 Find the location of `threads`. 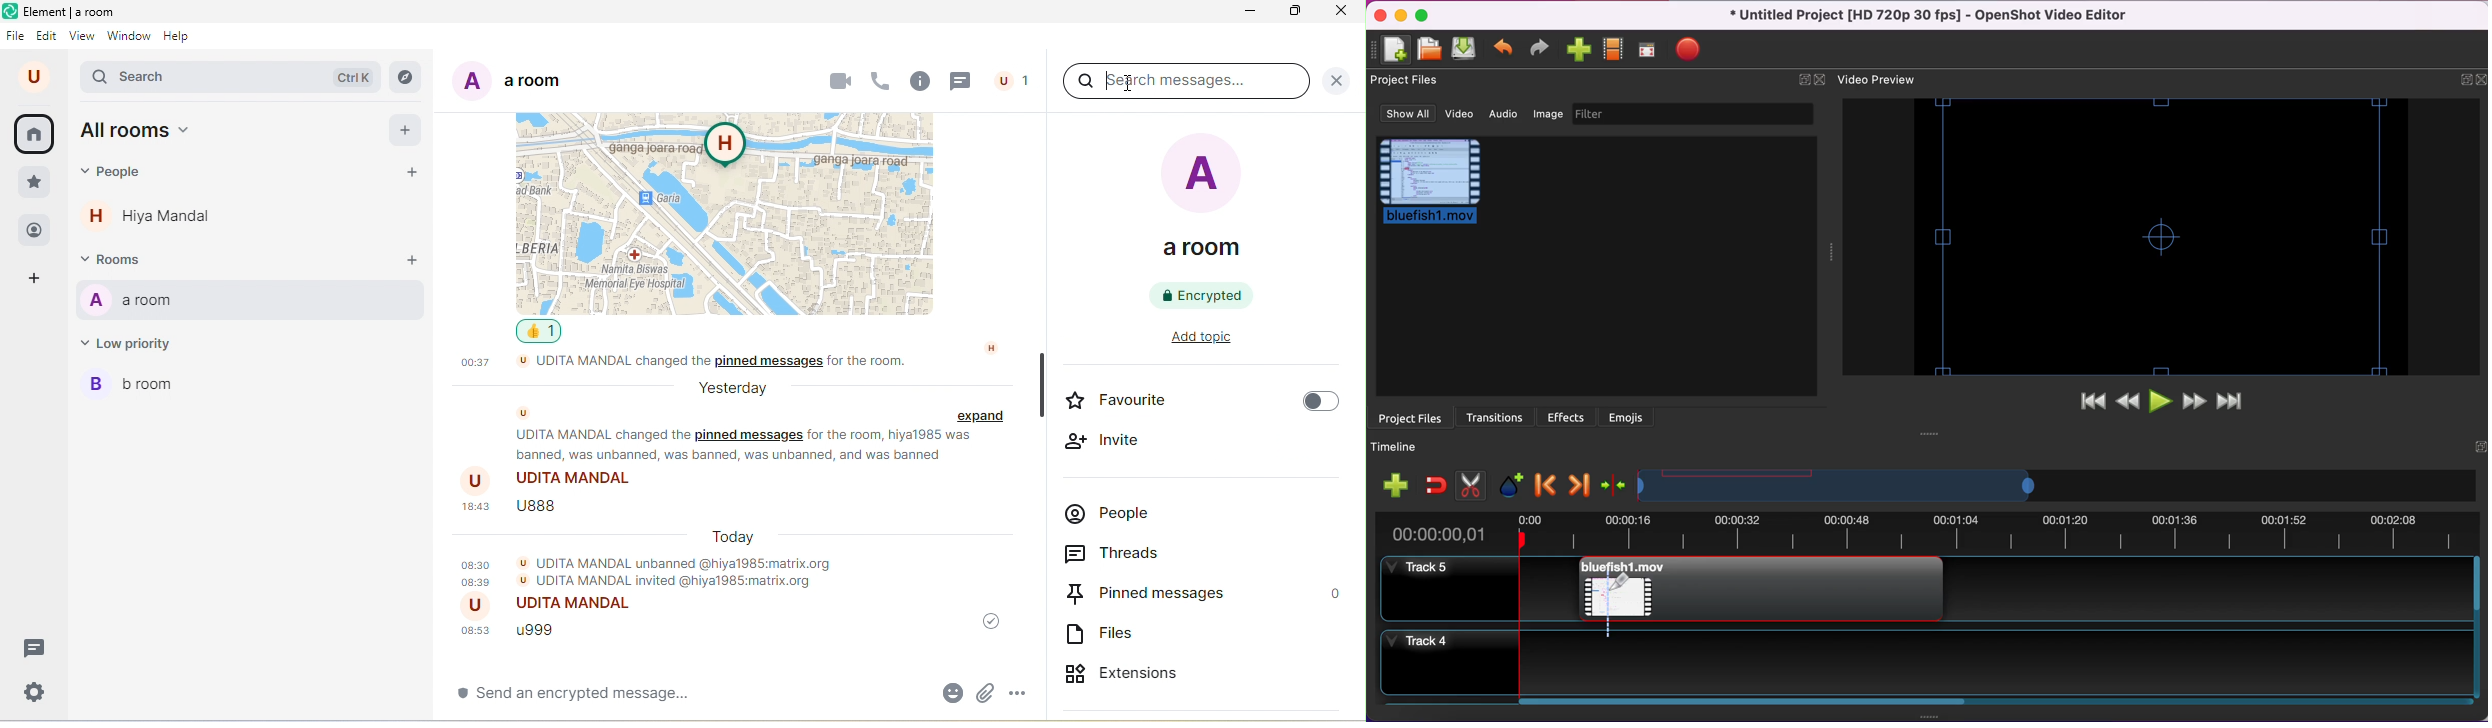

threads is located at coordinates (31, 647).